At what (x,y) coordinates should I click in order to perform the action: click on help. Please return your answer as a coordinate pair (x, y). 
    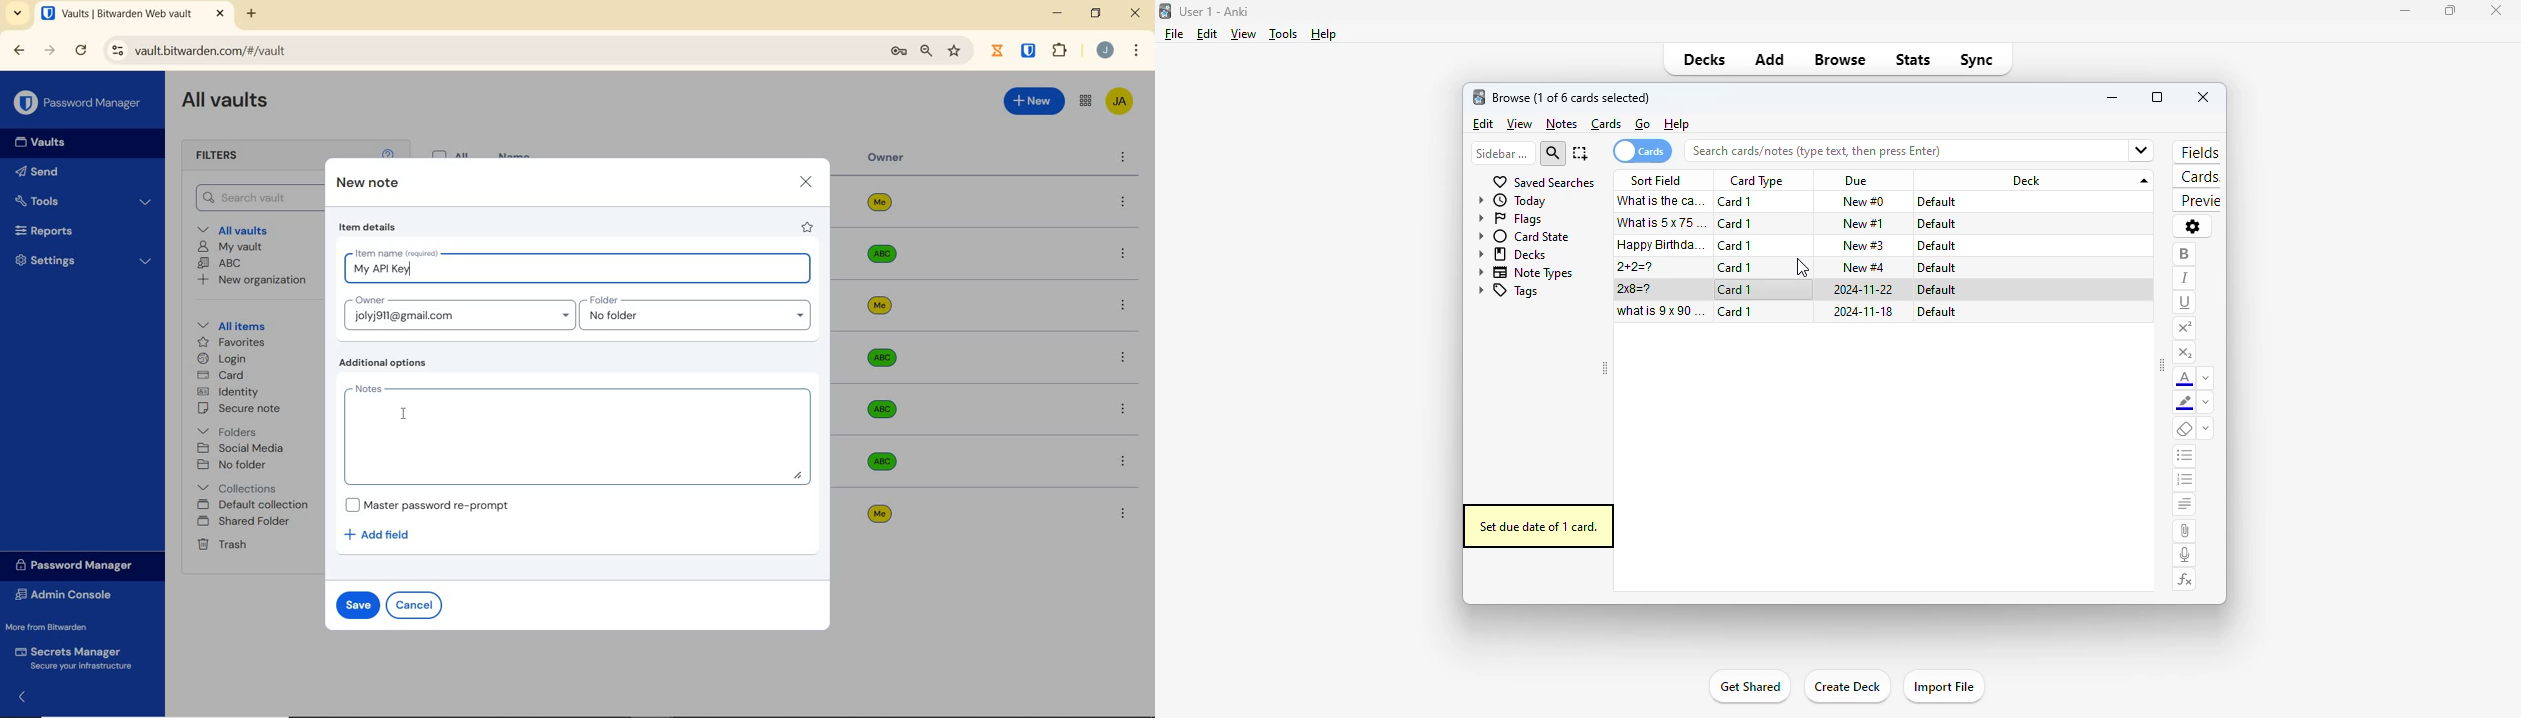
    Looking at the image, I should click on (1323, 34).